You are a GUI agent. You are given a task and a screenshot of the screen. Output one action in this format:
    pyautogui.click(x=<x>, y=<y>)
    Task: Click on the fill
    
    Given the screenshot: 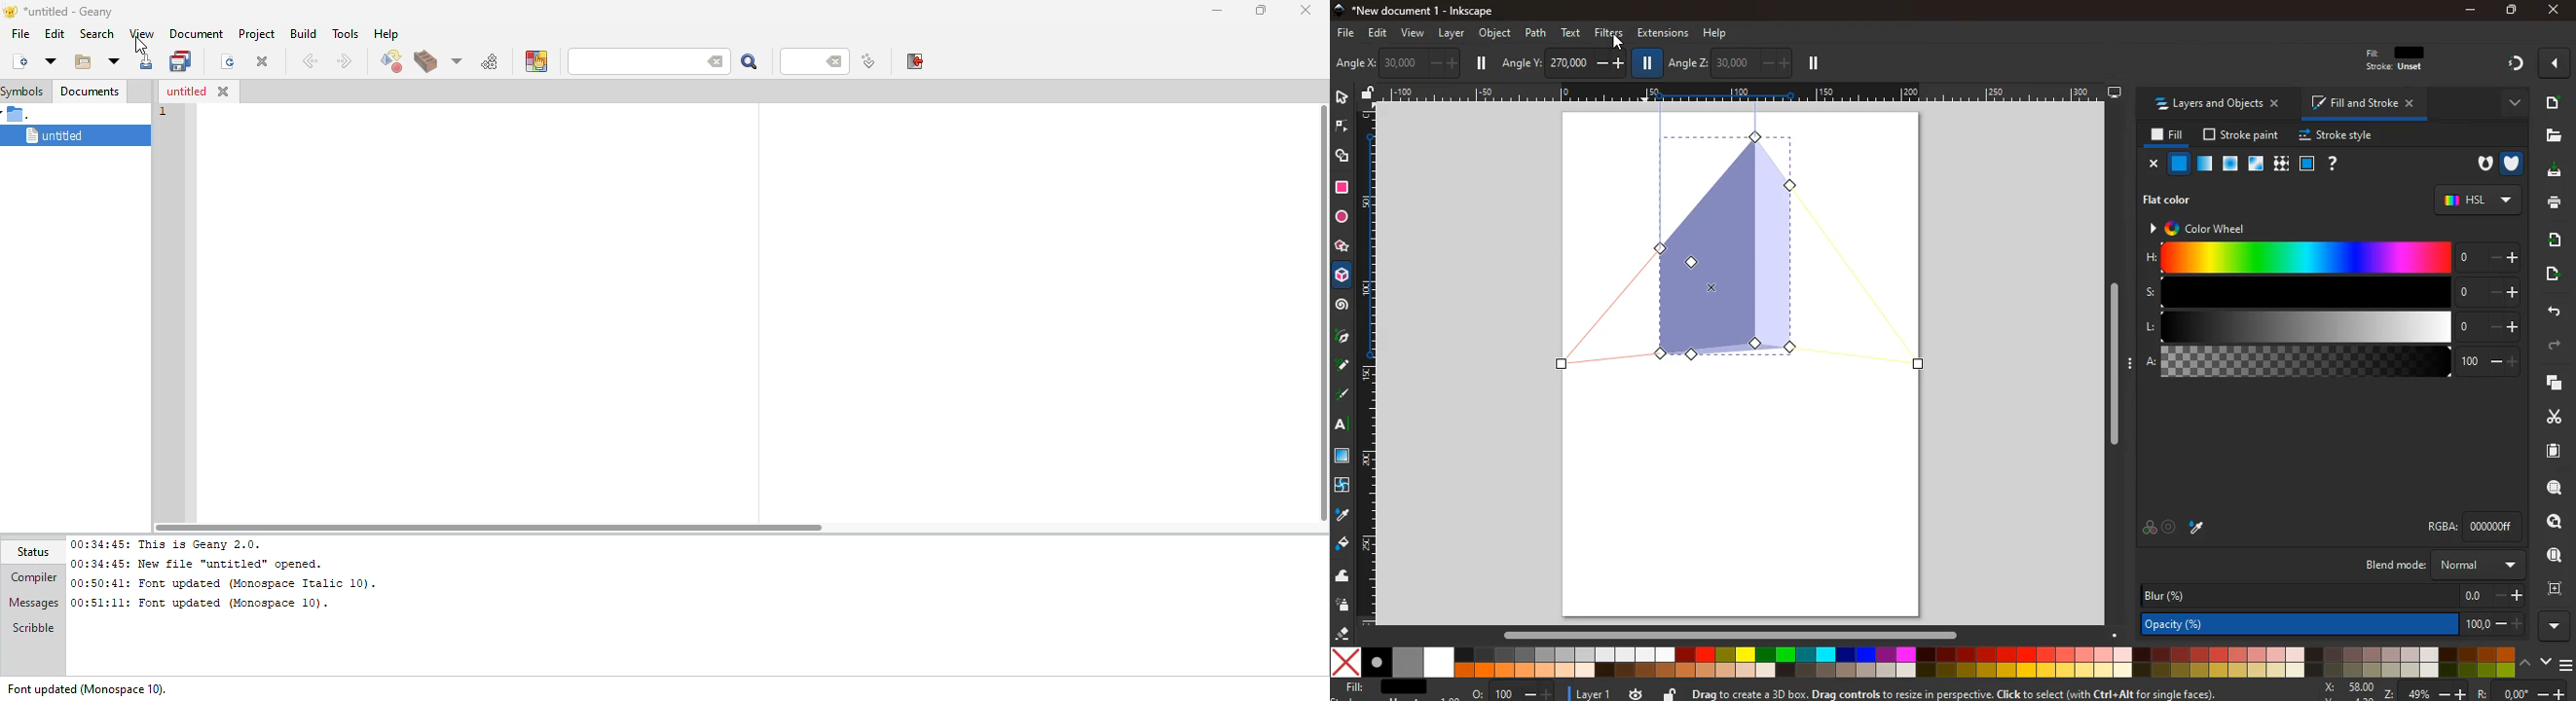 What is the action you would take?
    pyautogui.click(x=1385, y=687)
    